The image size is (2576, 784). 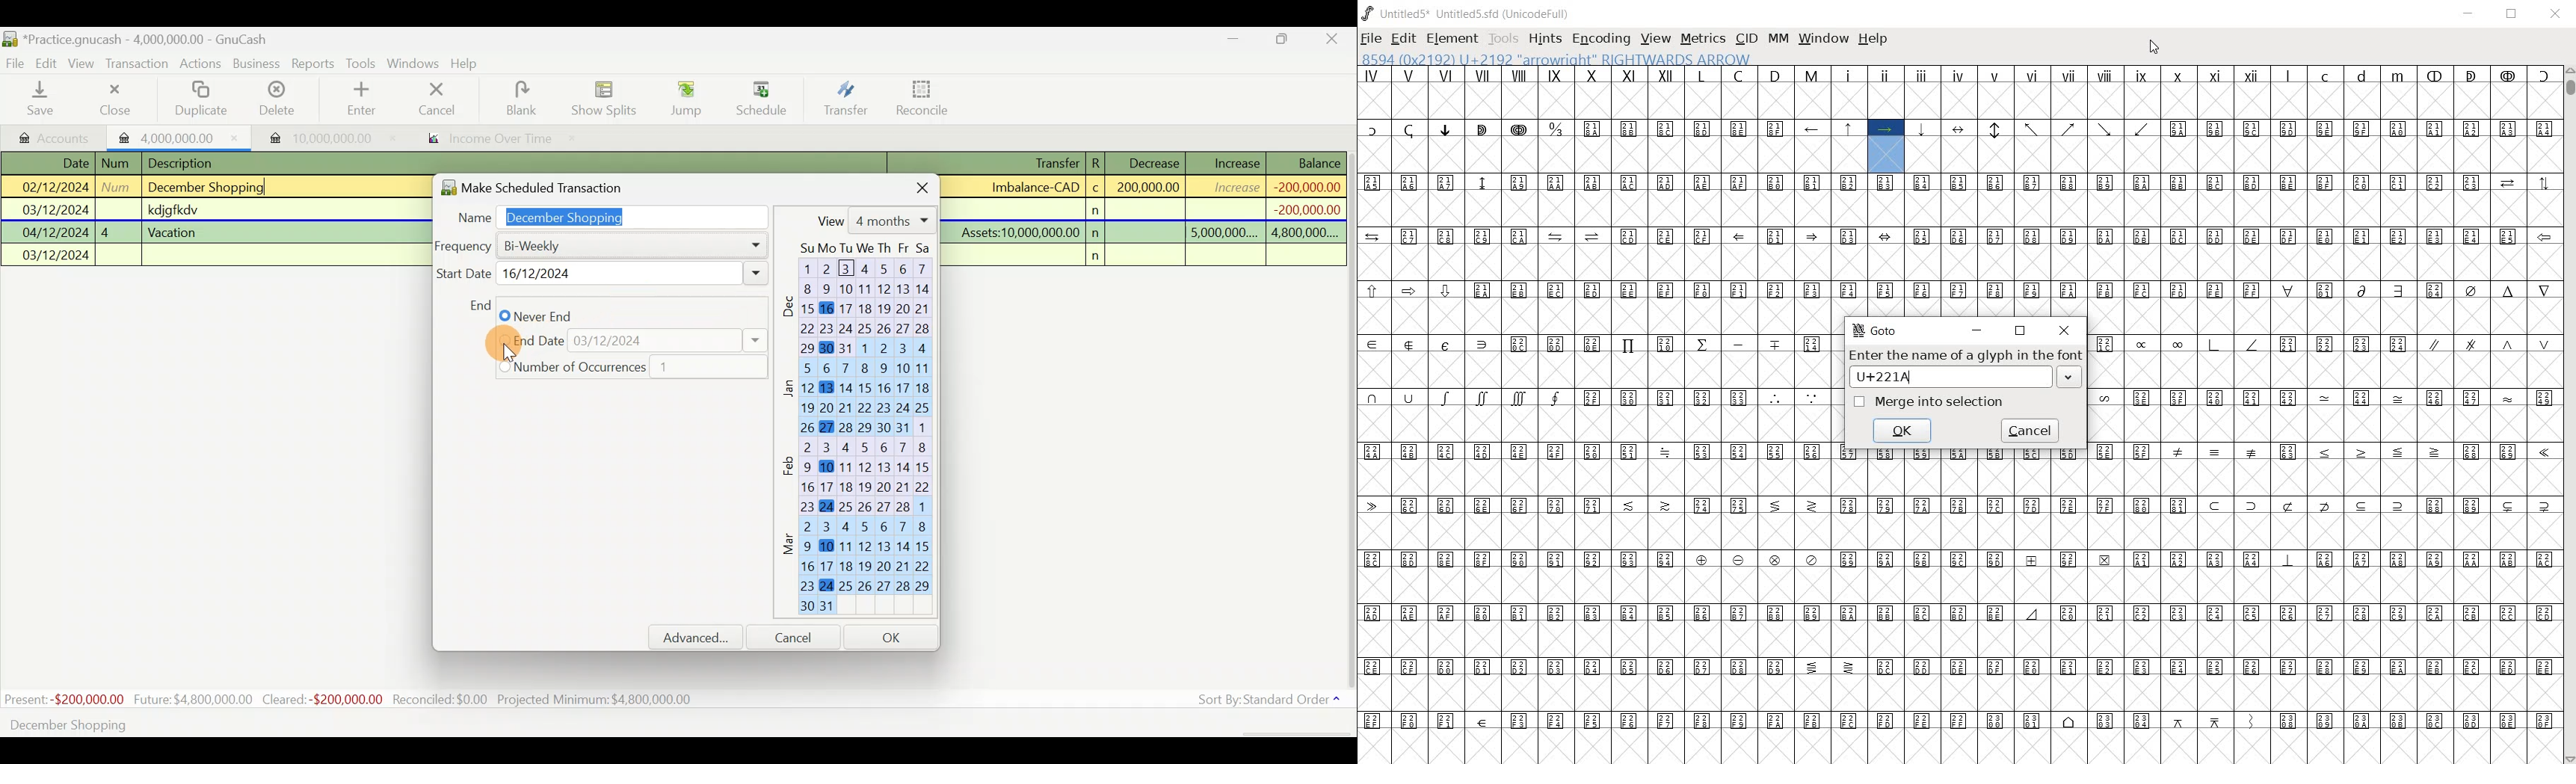 I want to click on Glyph characters, so click(x=2196, y=630).